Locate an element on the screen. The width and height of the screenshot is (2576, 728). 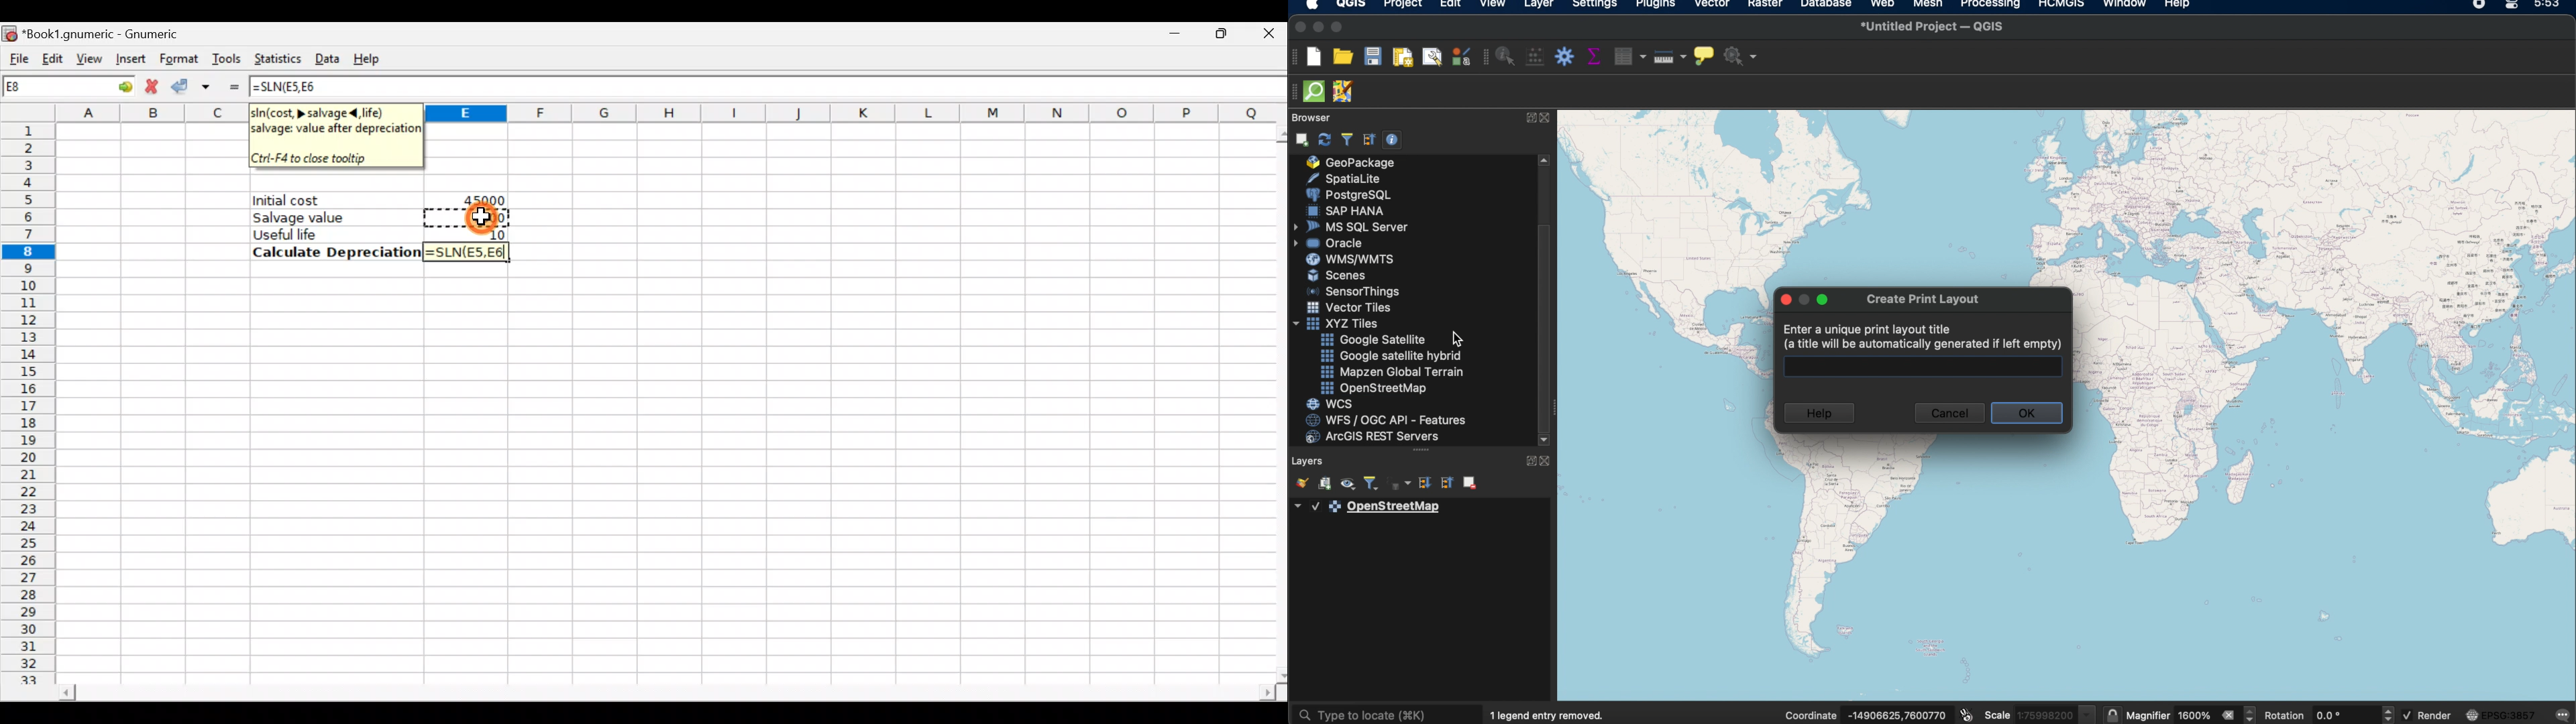
7500 is located at coordinates (482, 217).